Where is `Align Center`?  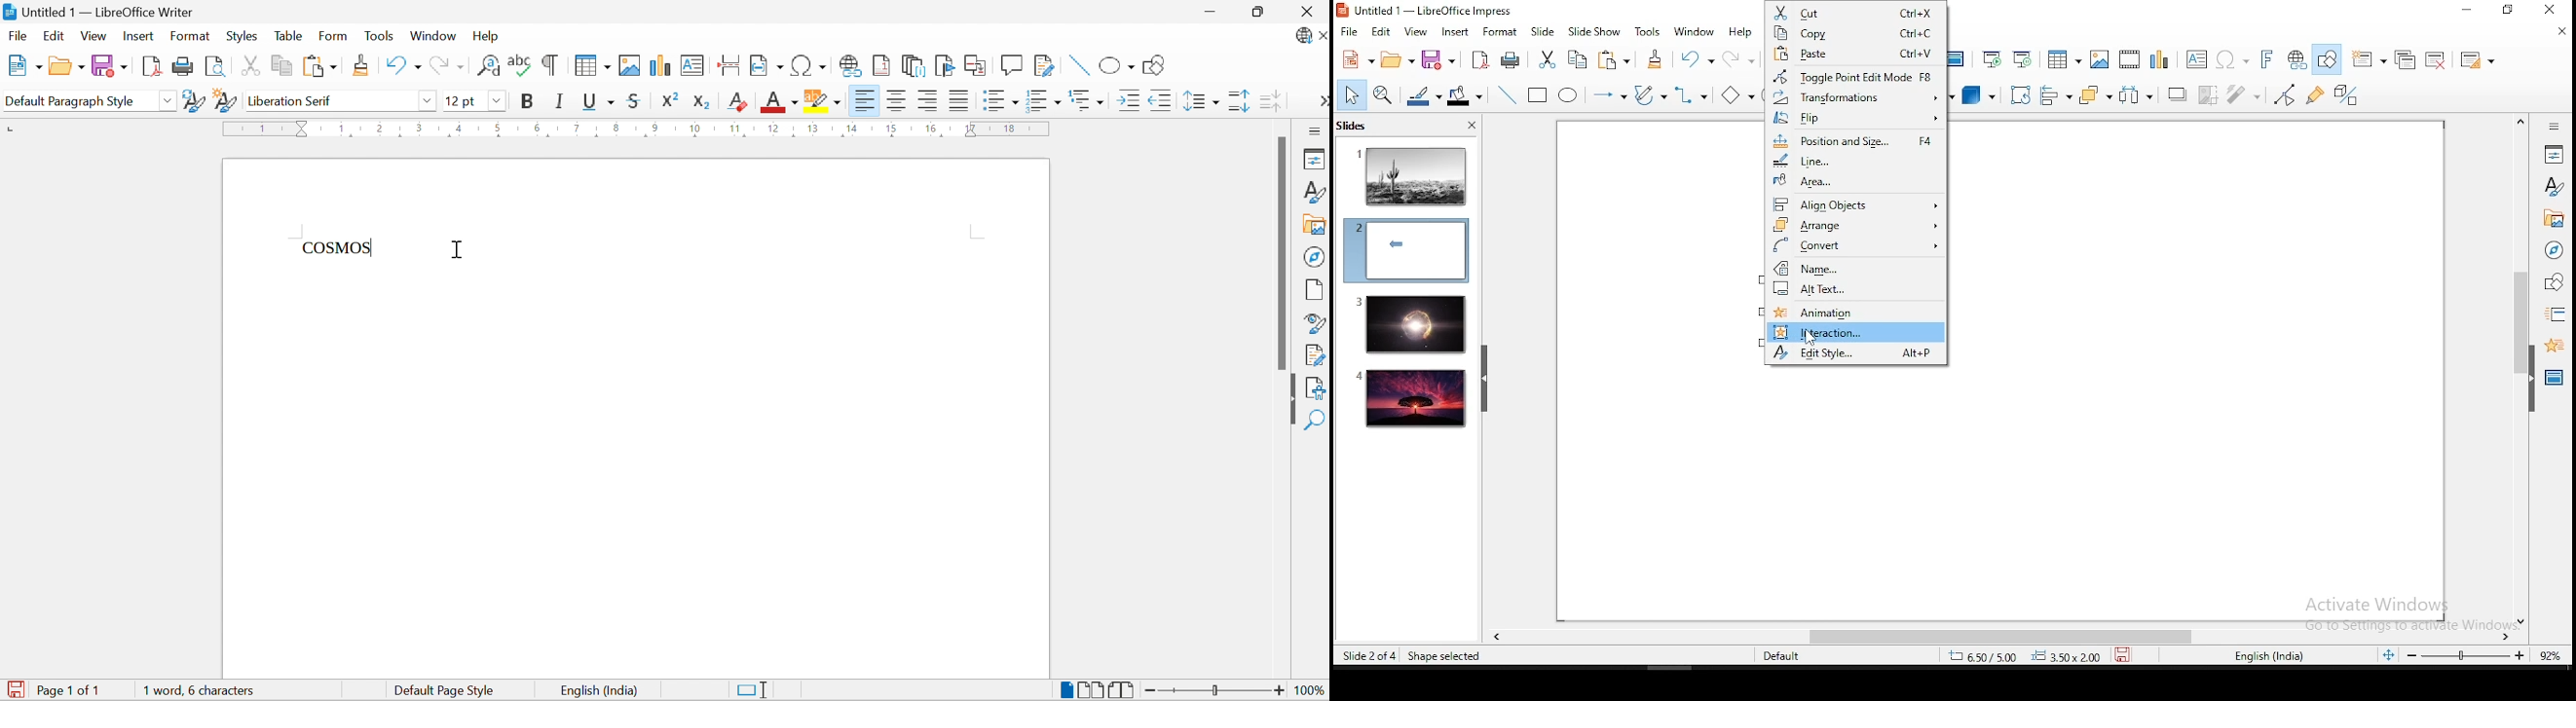
Align Center is located at coordinates (900, 102).